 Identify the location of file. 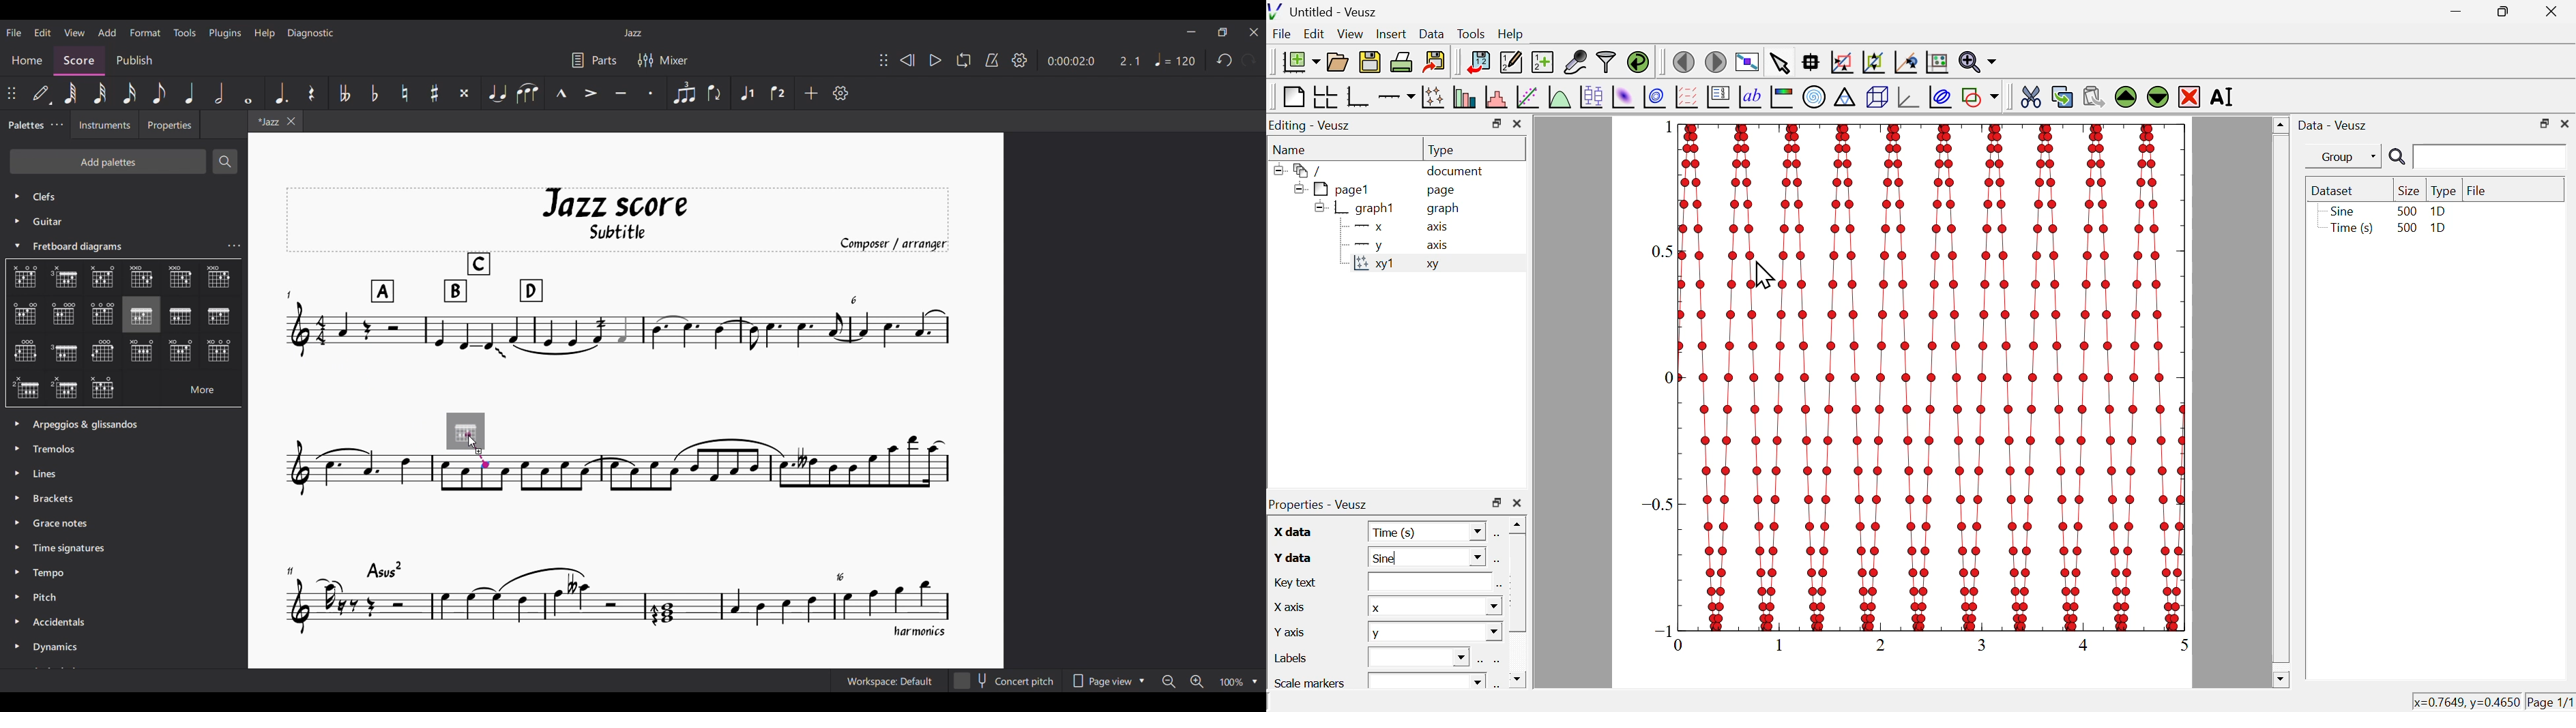
(1283, 35).